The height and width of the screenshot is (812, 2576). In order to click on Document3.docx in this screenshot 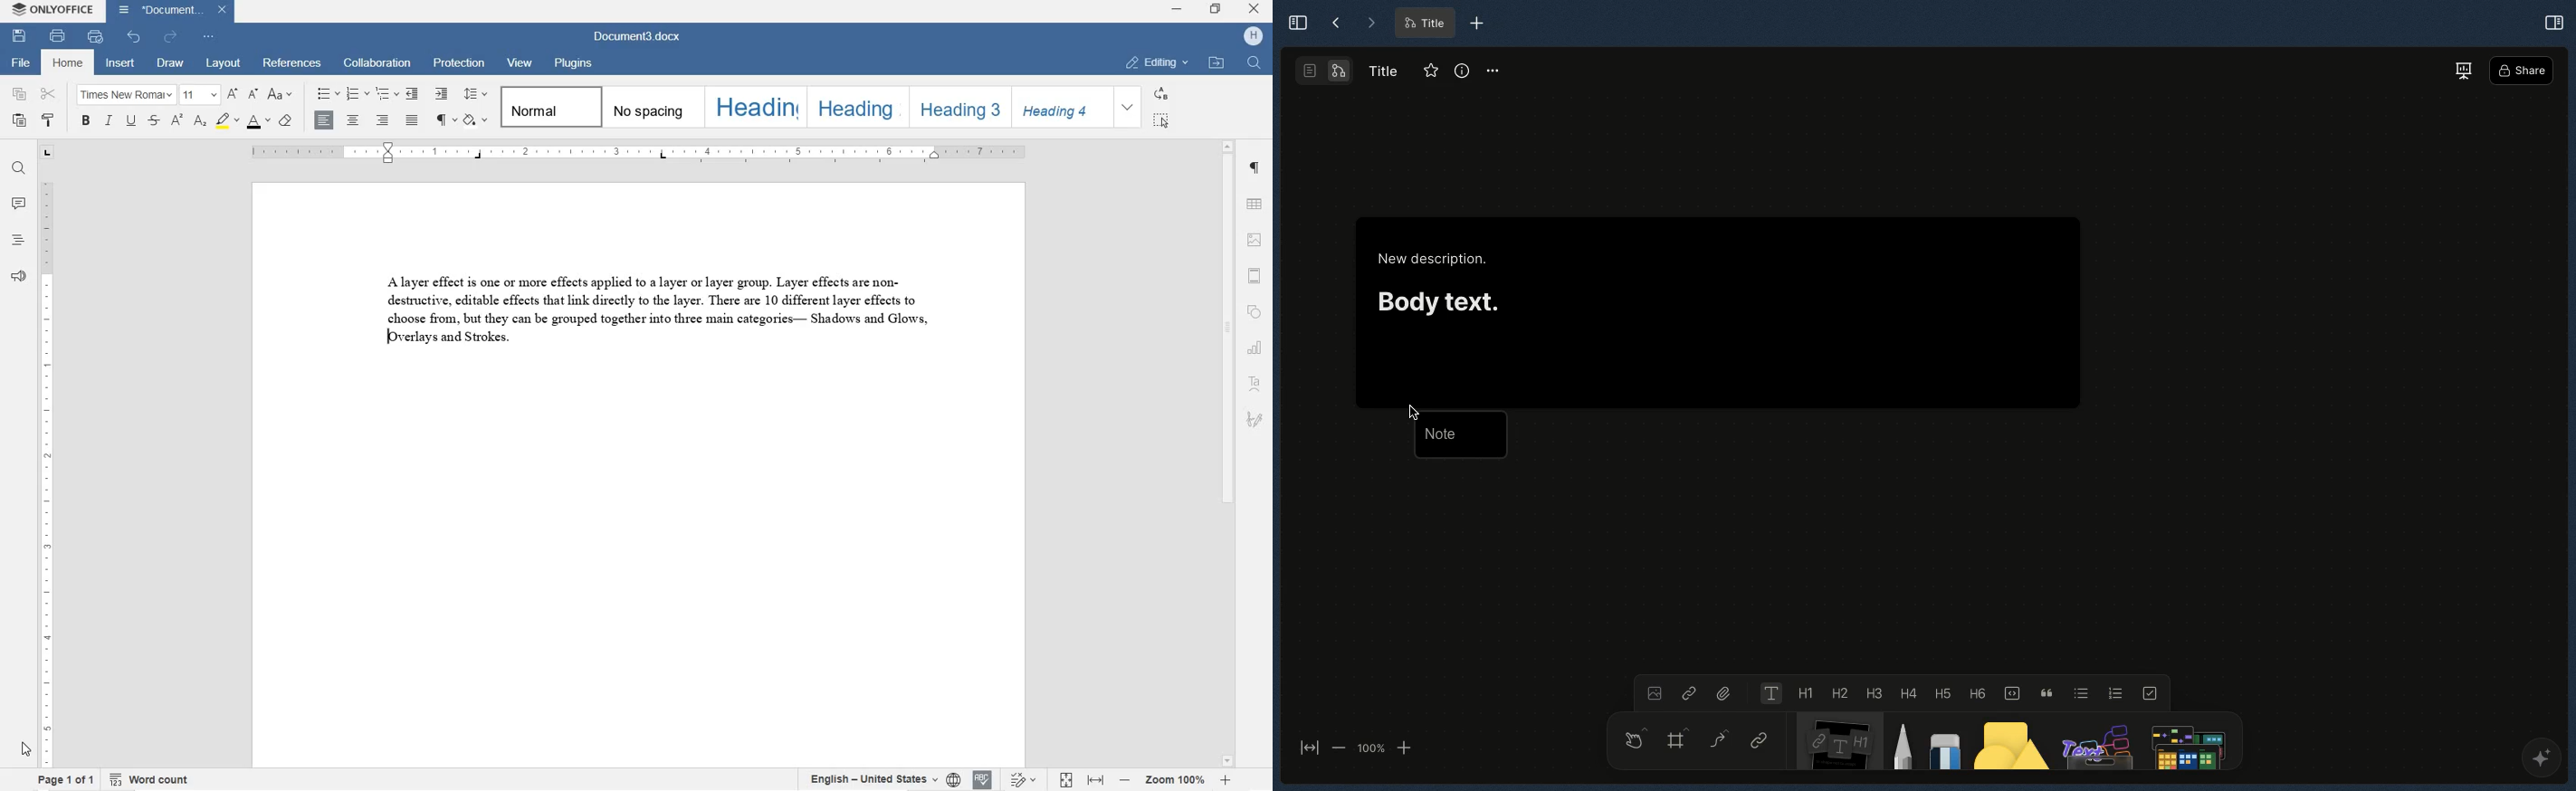, I will do `click(171, 11)`.